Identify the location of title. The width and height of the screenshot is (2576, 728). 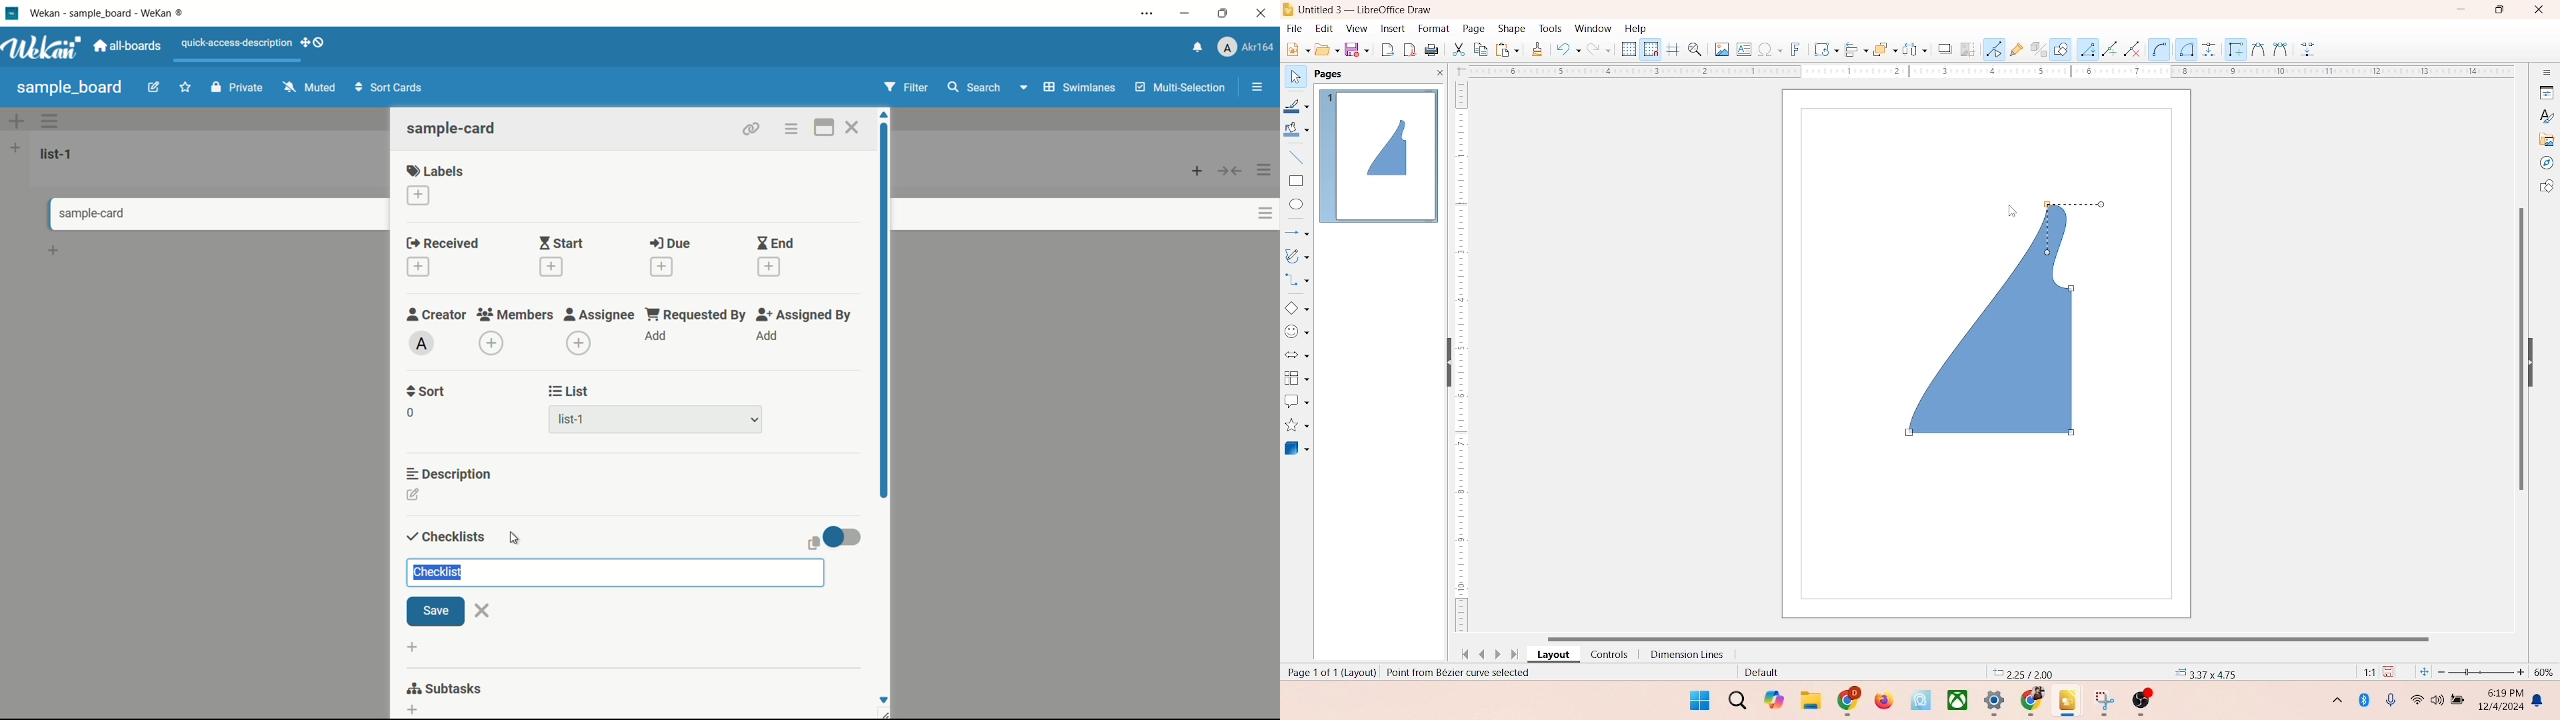
(1367, 8).